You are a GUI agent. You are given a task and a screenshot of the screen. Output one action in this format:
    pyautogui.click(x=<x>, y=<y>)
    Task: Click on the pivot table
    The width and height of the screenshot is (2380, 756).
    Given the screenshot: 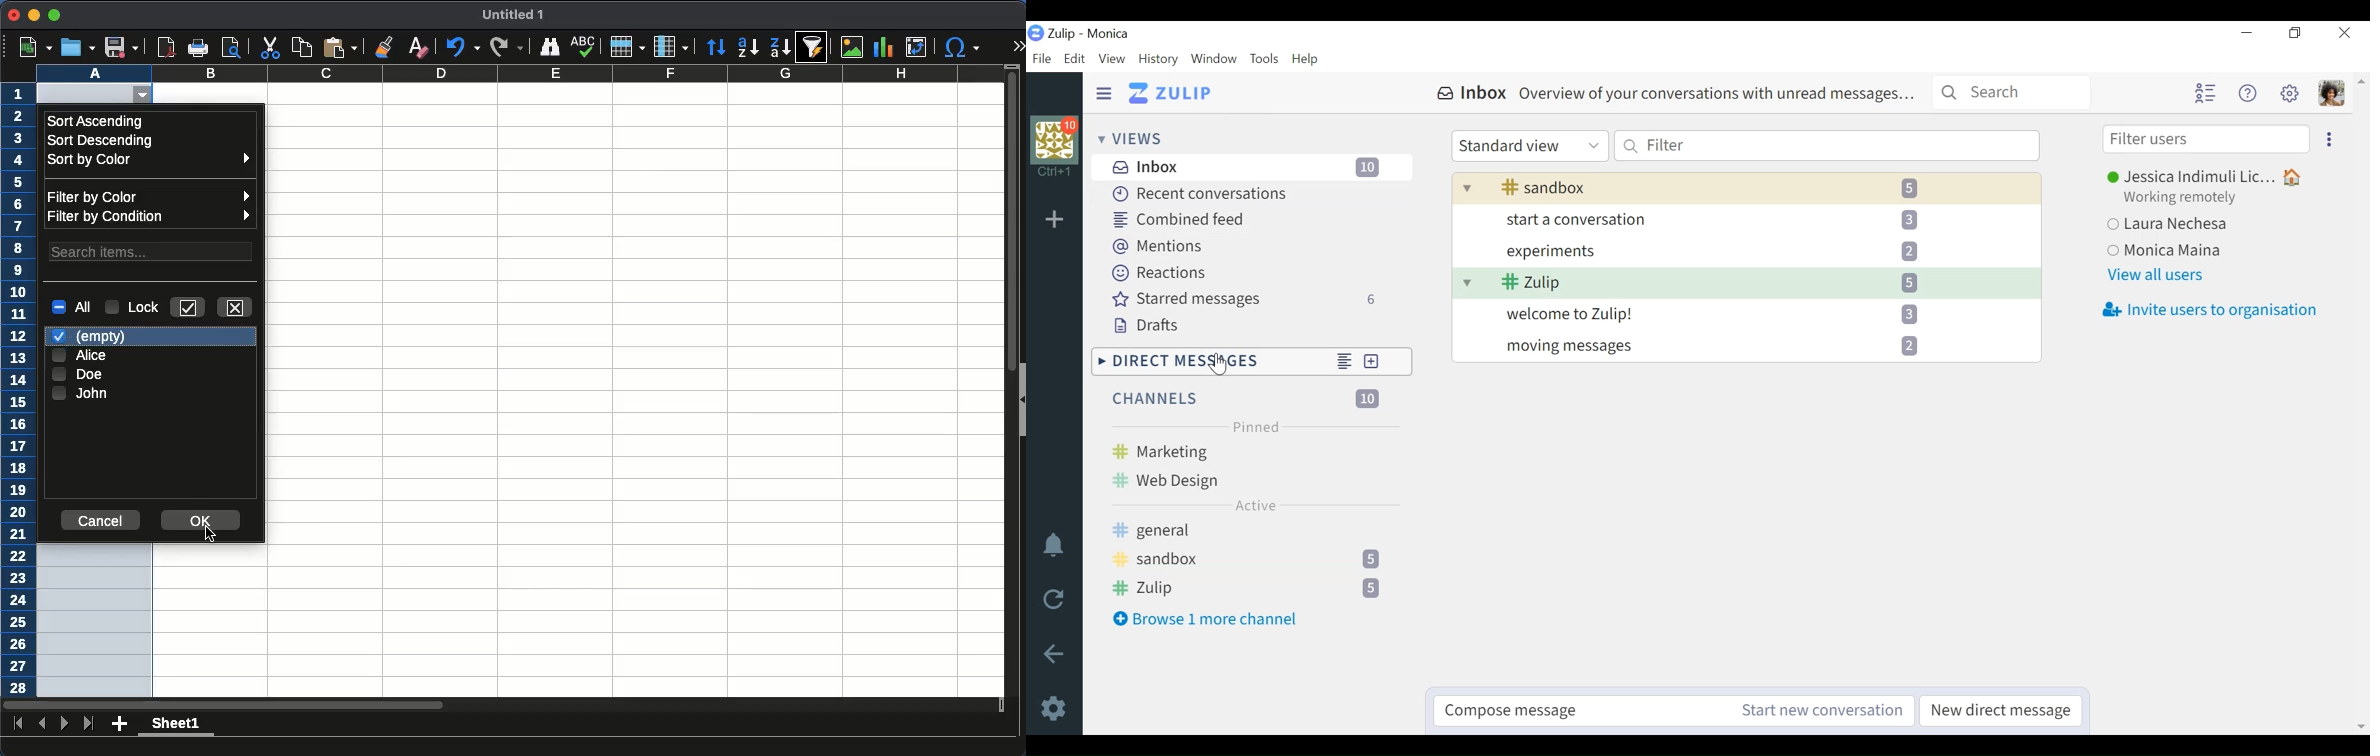 What is the action you would take?
    pyautogui.click(x=918, y=47)
    